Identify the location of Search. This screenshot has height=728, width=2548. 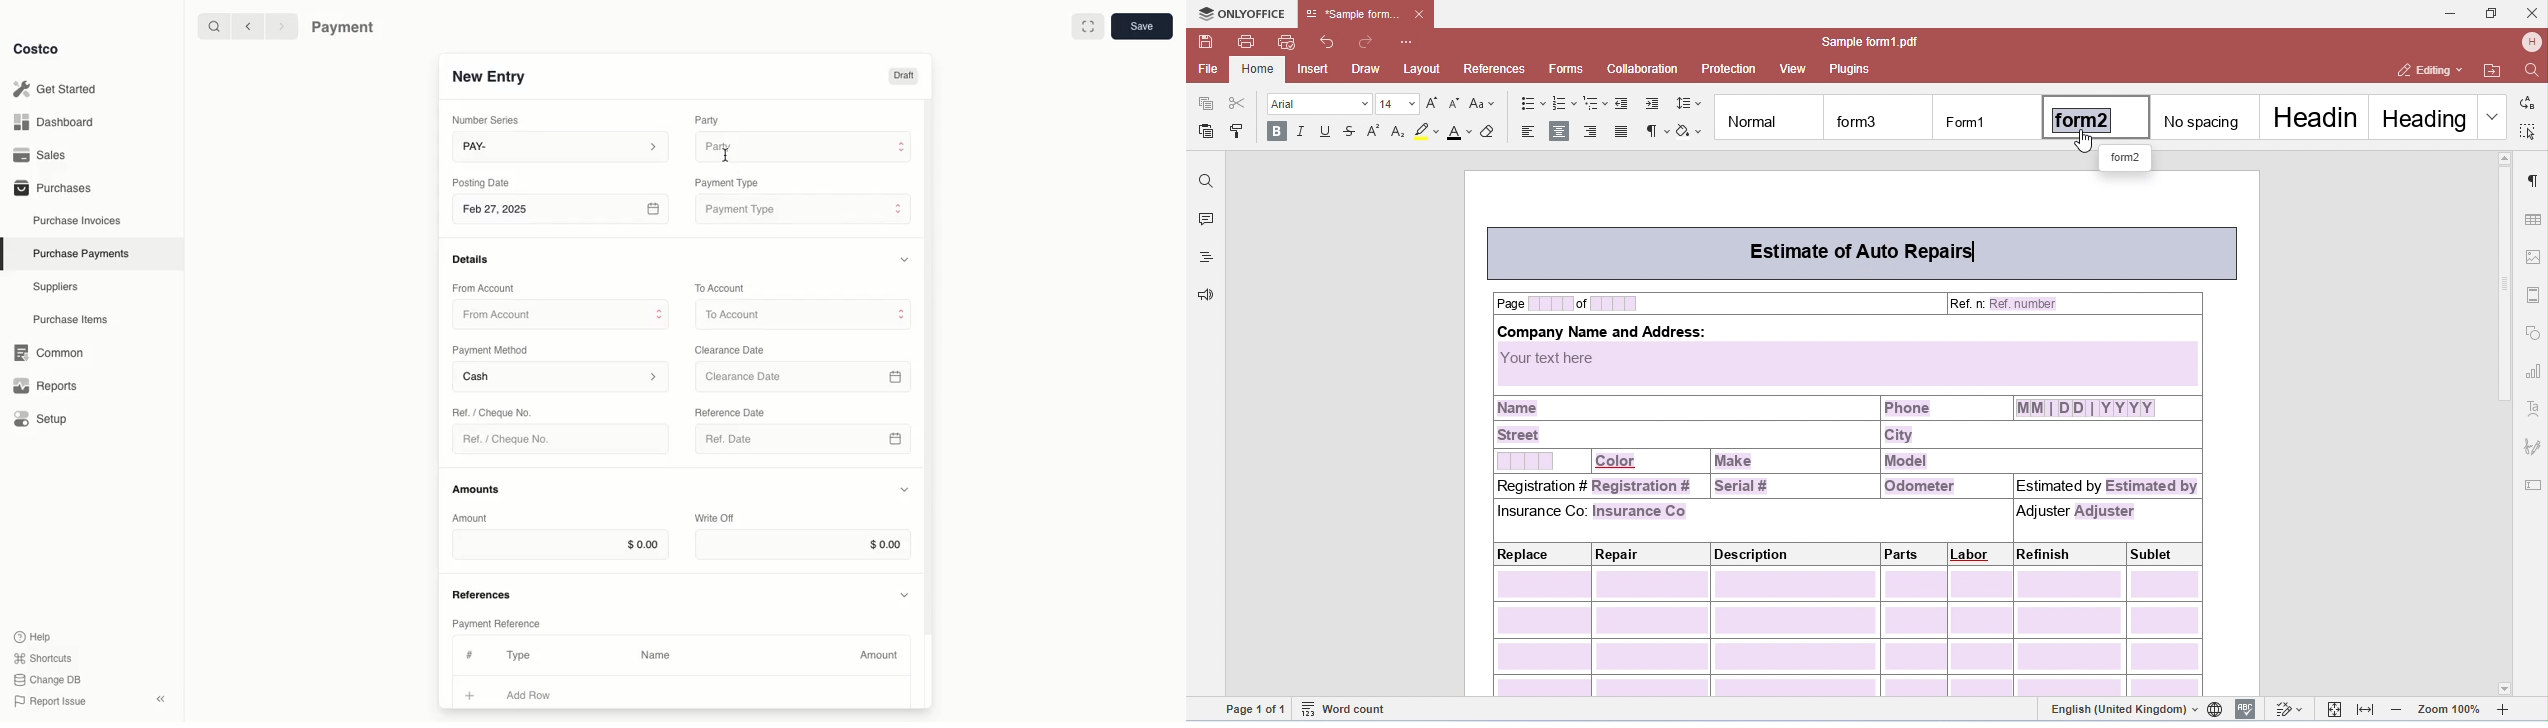
(213, 25).